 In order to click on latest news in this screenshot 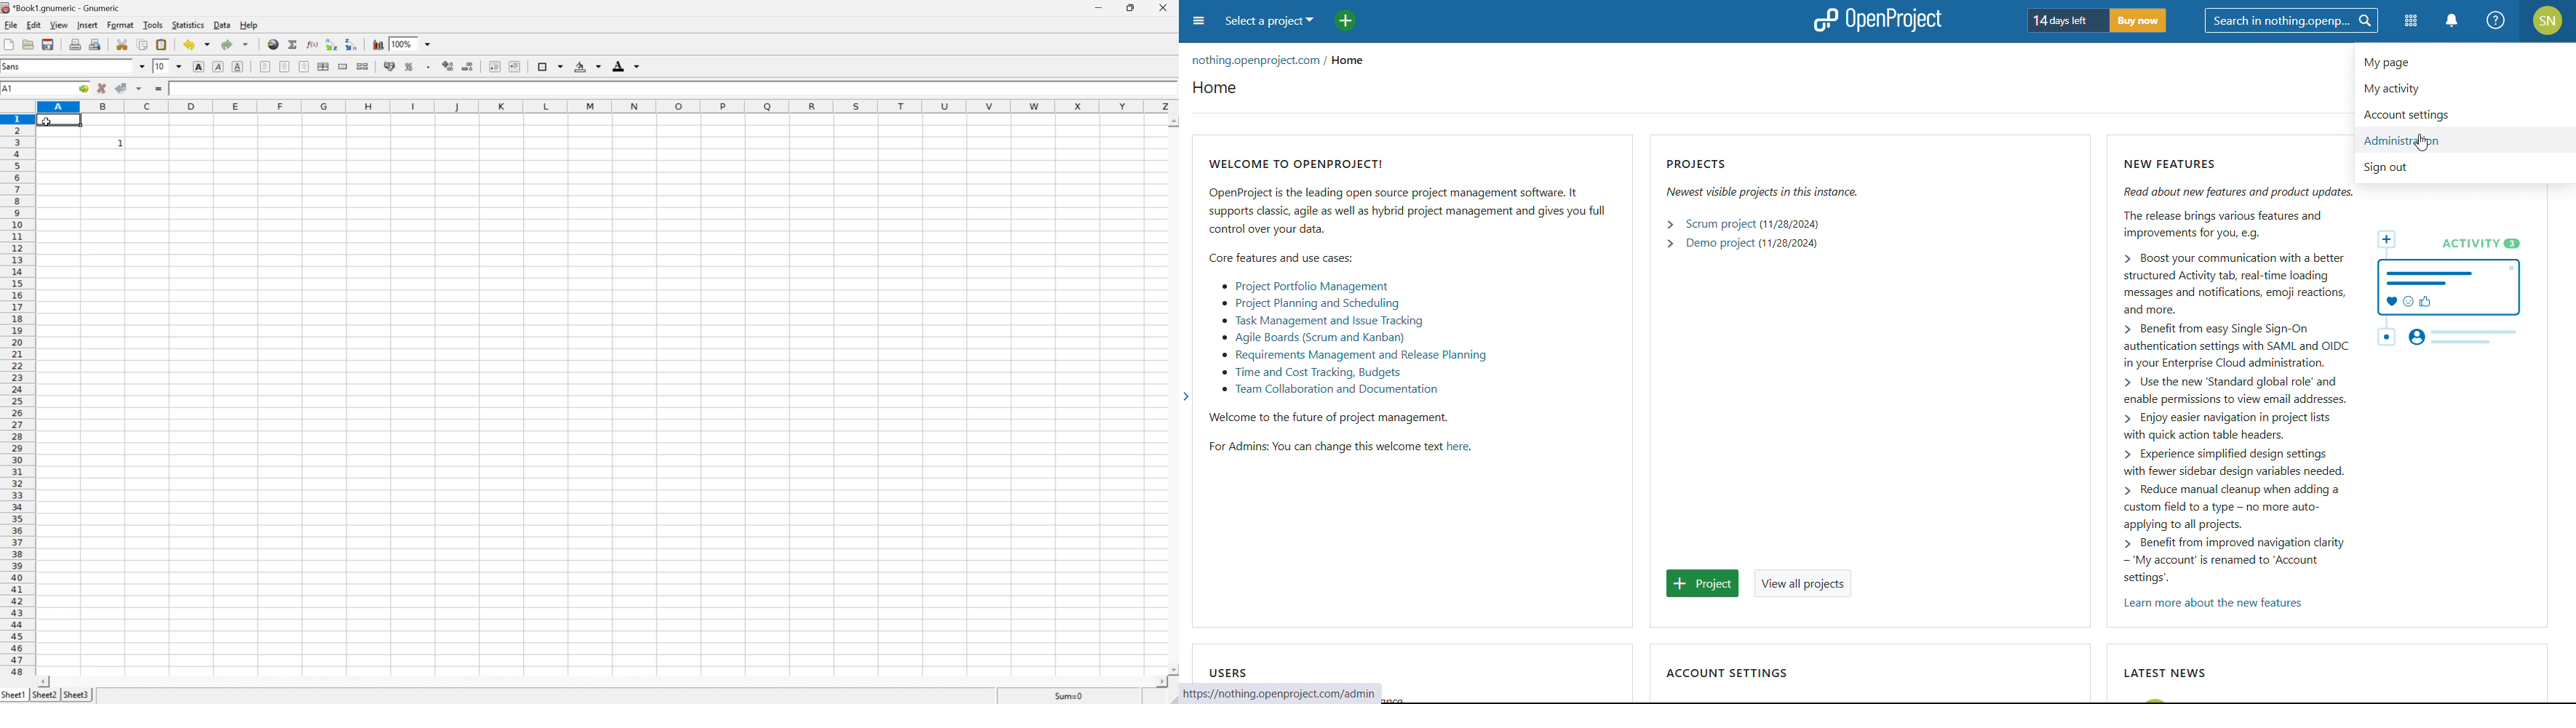, I will do `click(2163, 673)`.